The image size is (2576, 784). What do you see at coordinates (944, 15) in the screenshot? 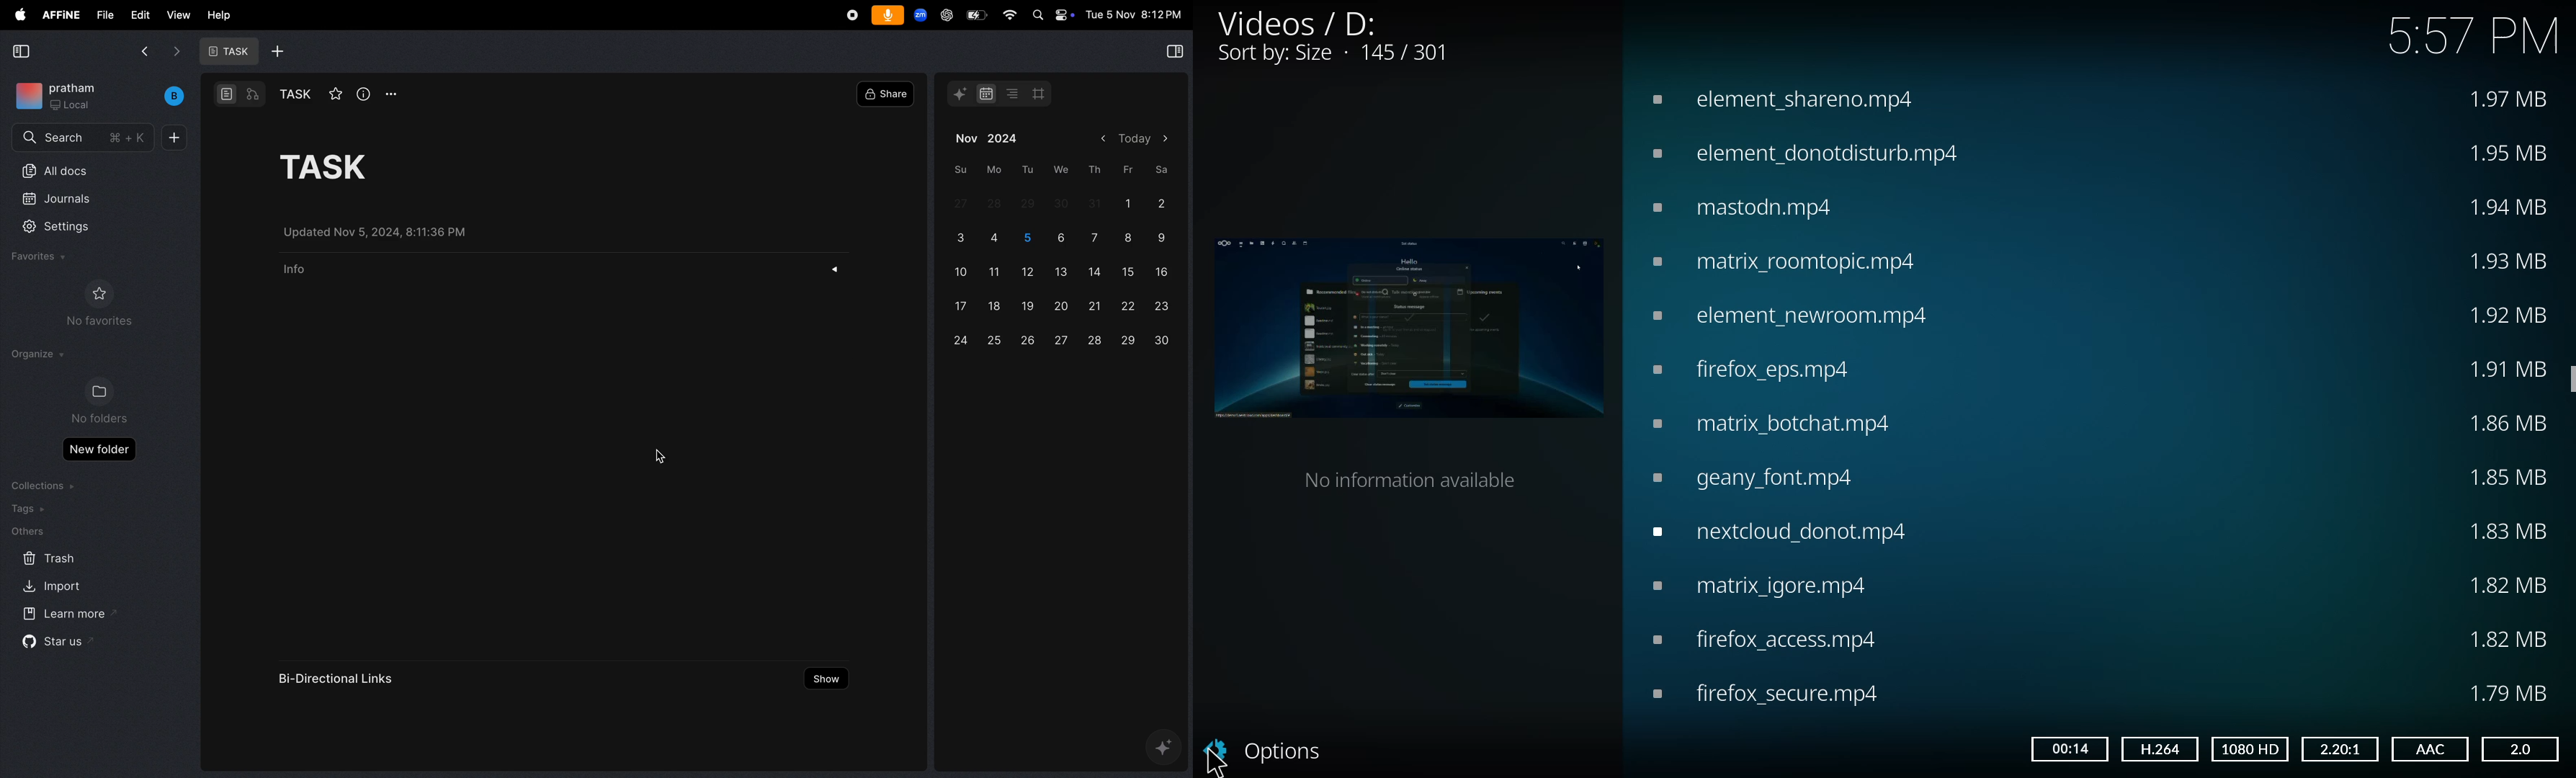
I see `chatgpt` at bounding box center [944, 15].